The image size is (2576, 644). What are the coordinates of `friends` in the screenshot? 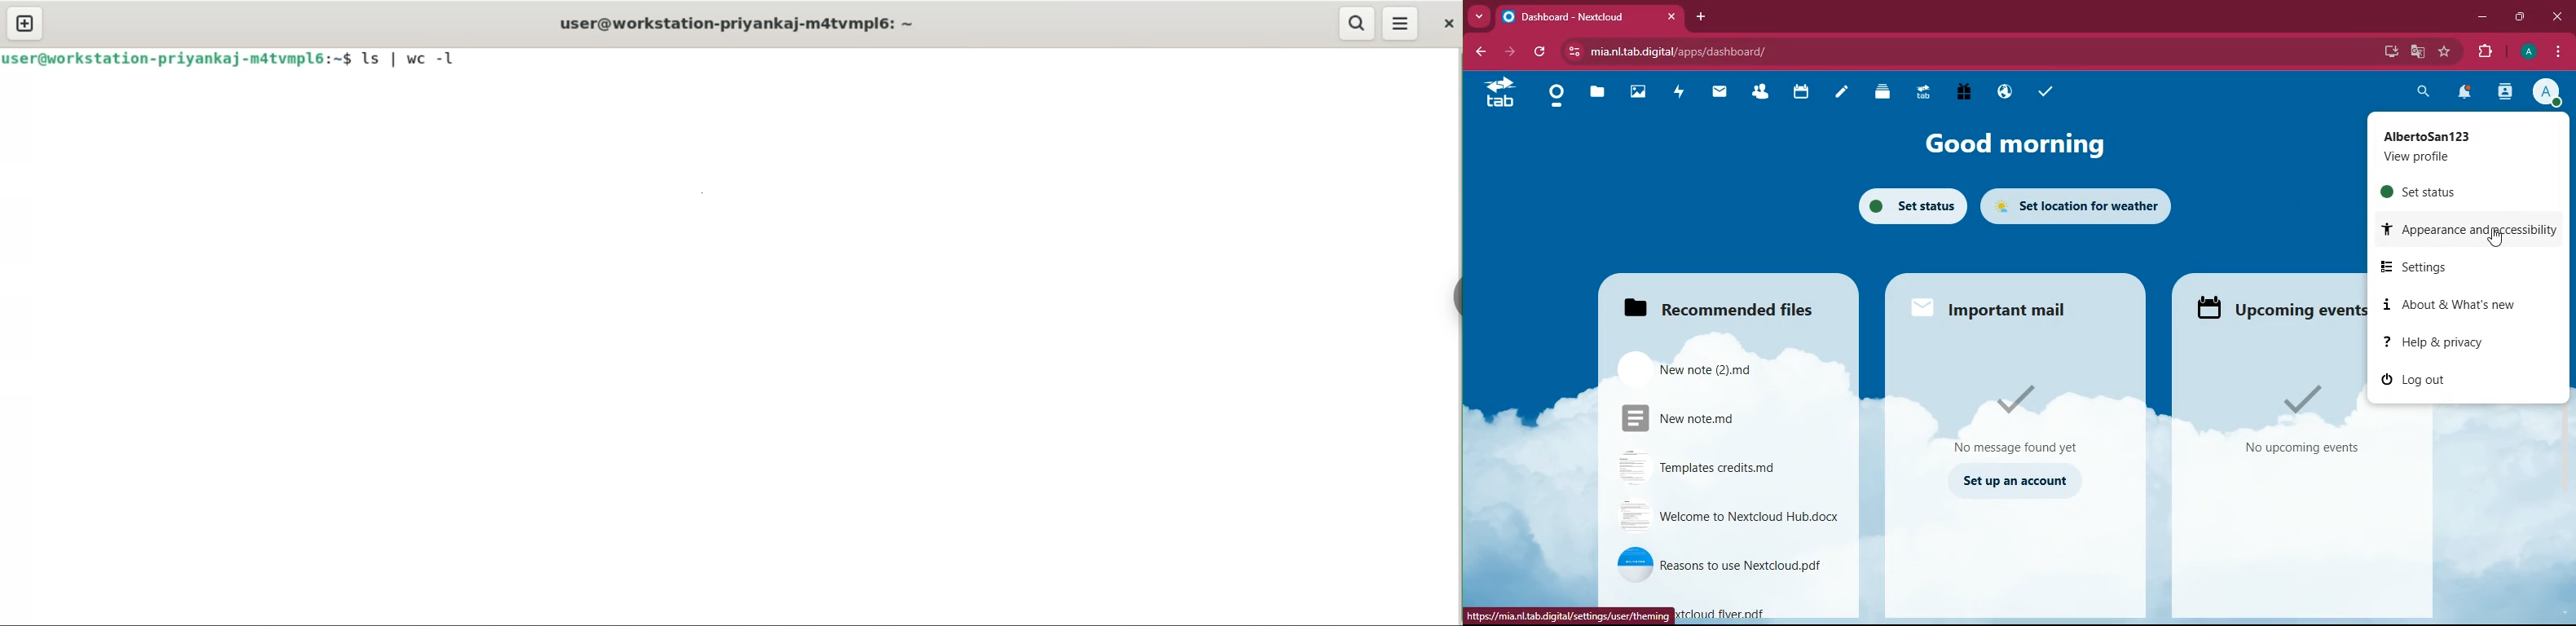 It's located at (1761, 95).